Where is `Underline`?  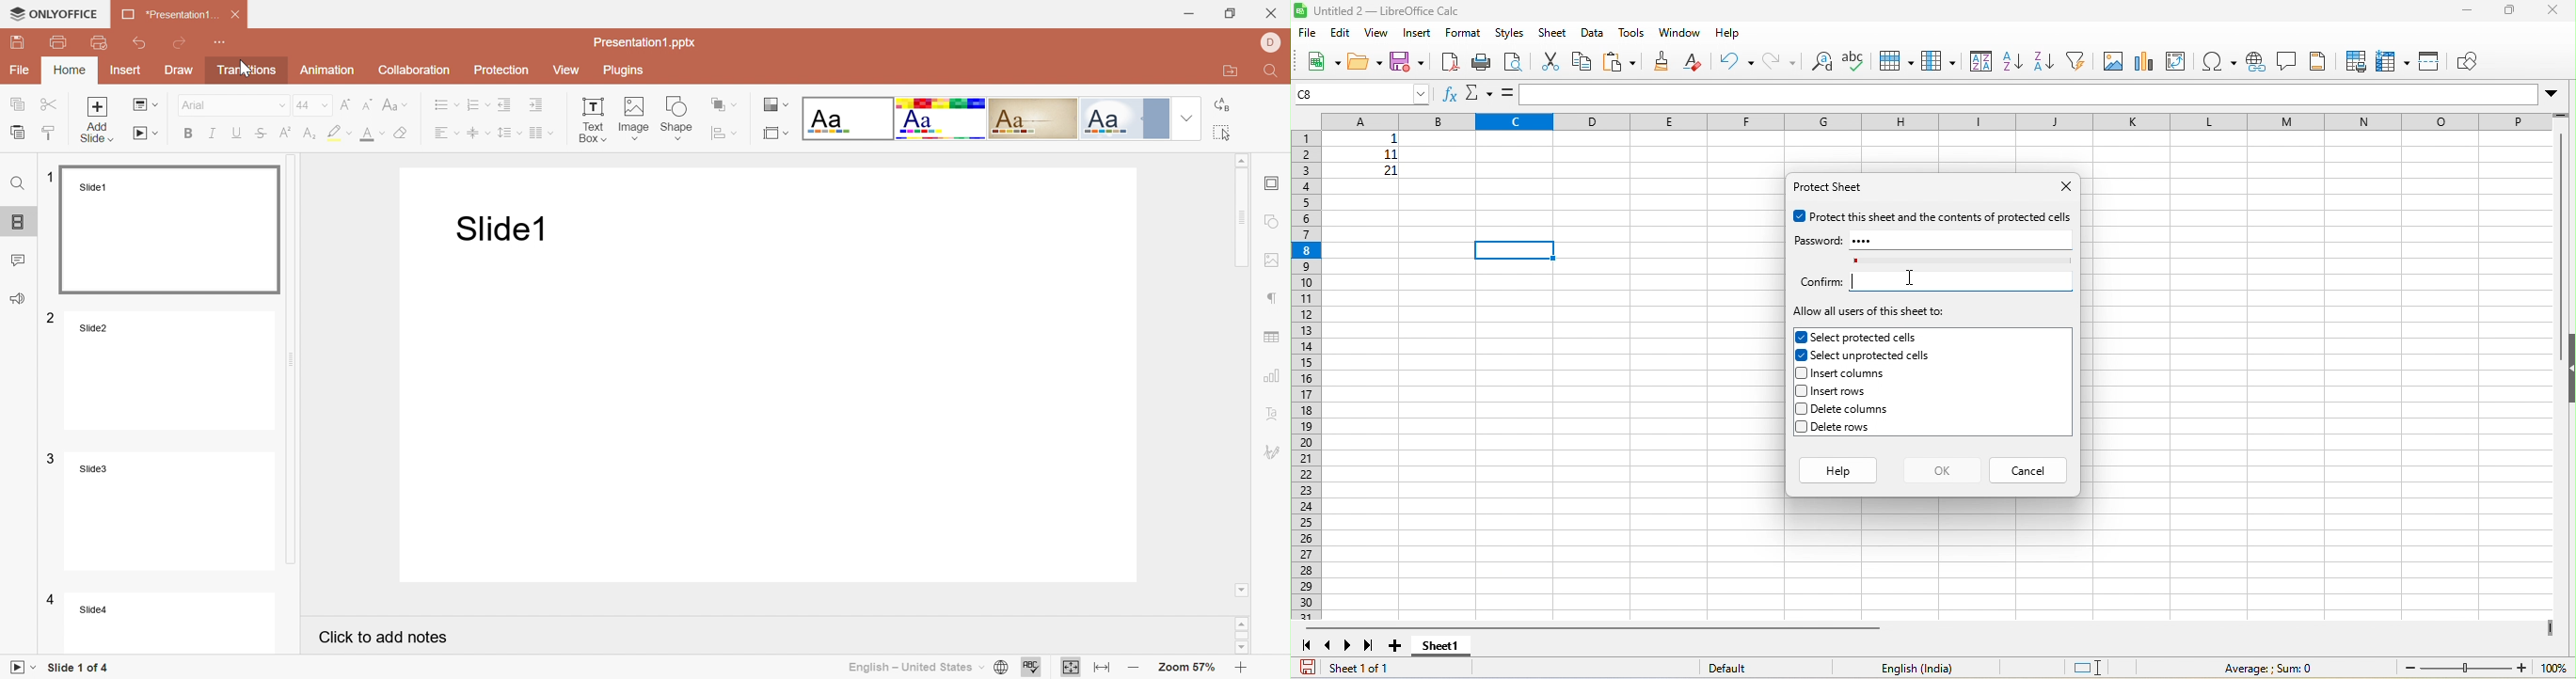
Underline is located at coordinates (238, 134).